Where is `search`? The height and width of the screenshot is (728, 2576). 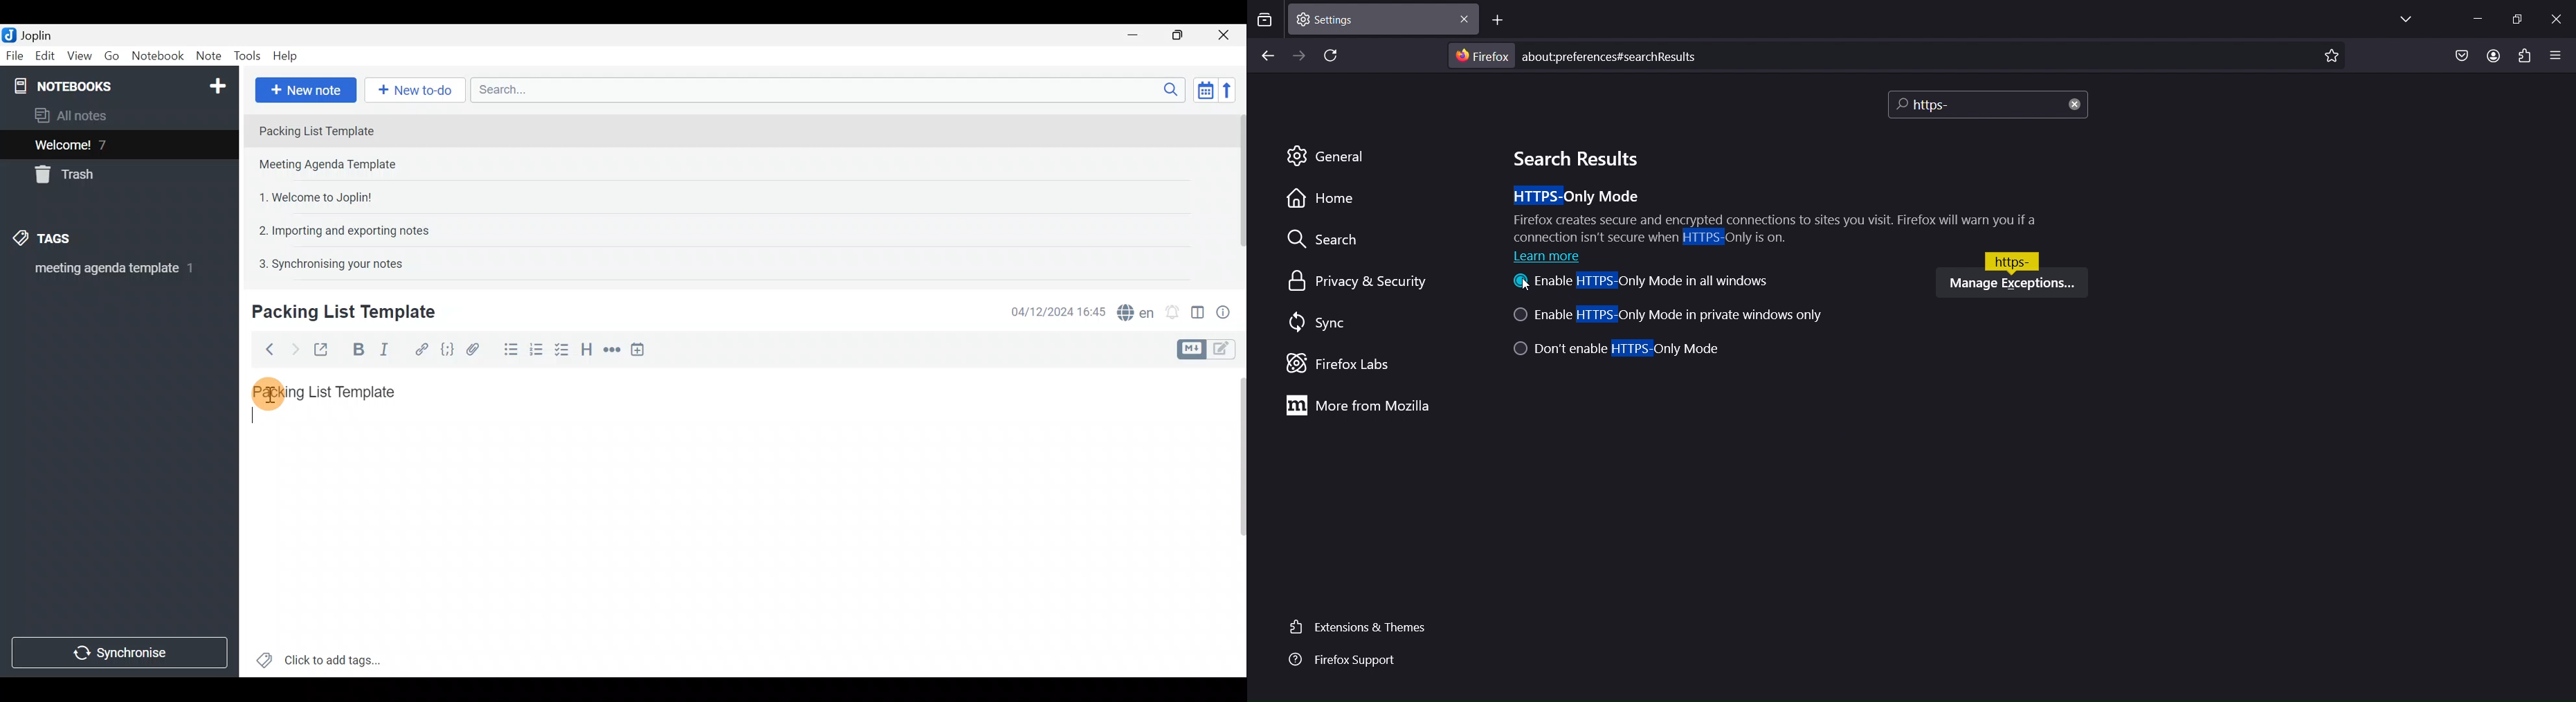 search is located at coordinates (1330, 239).